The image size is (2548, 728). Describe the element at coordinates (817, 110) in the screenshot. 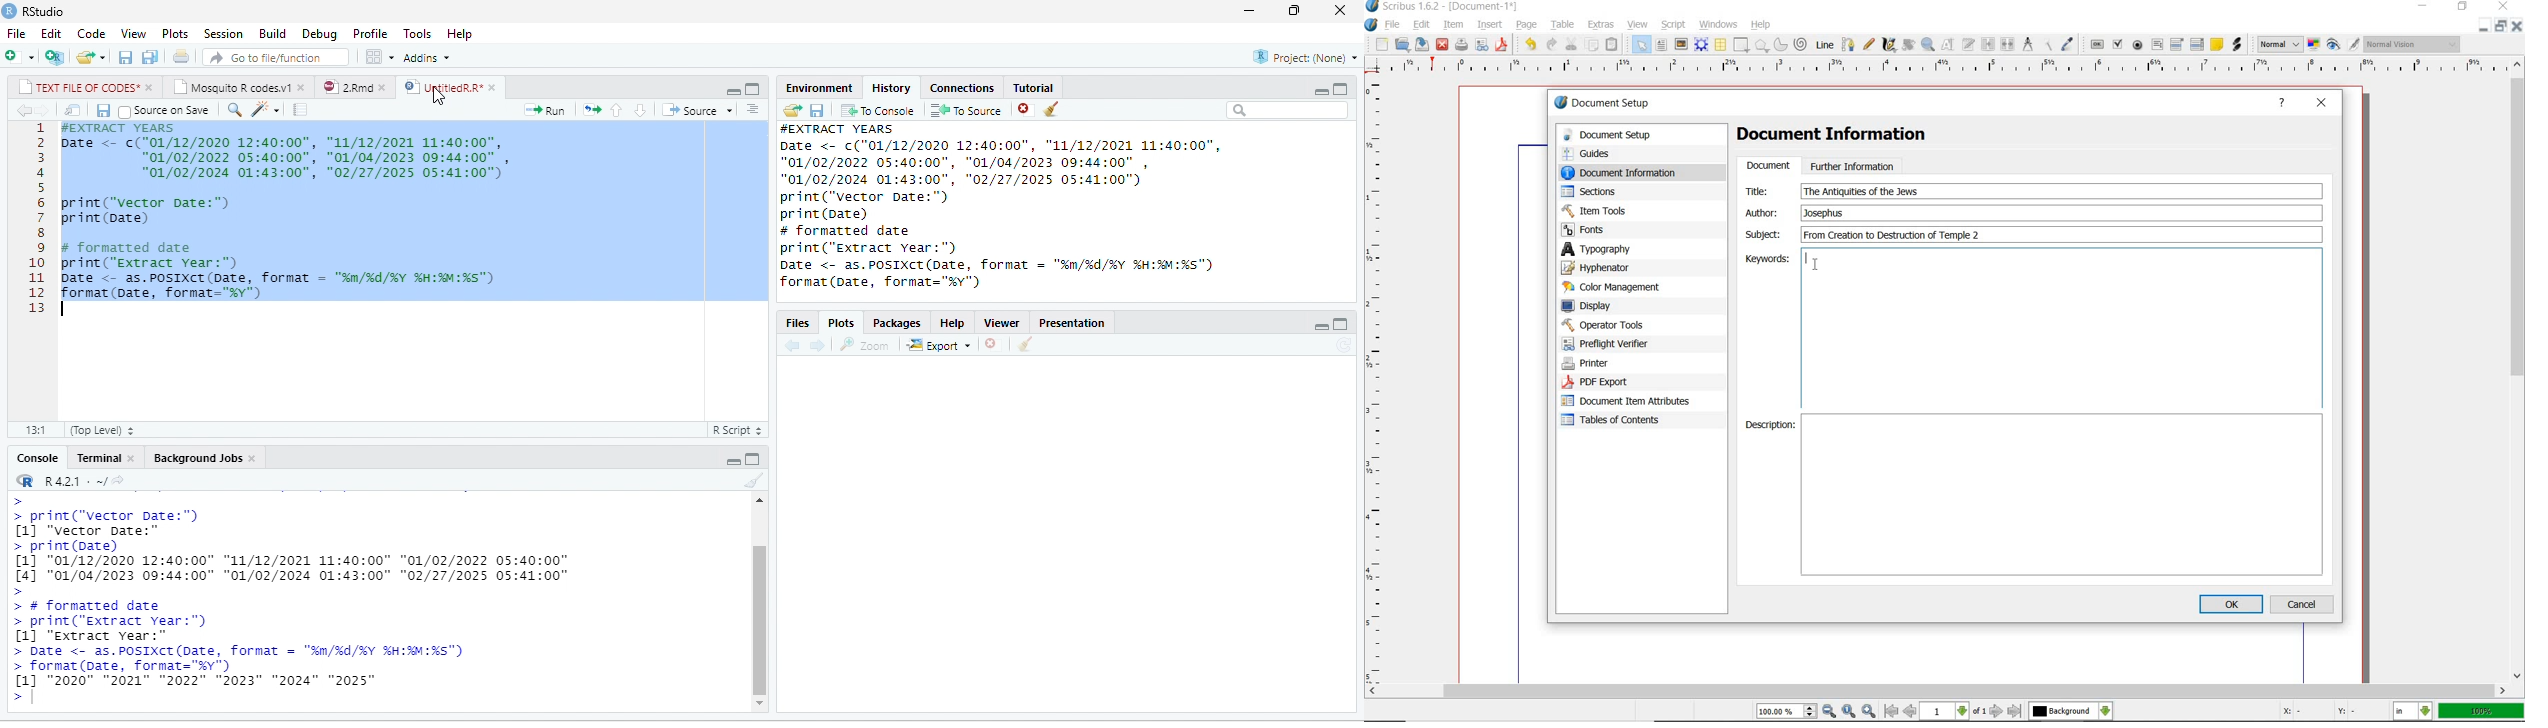

I see `save` at that location.